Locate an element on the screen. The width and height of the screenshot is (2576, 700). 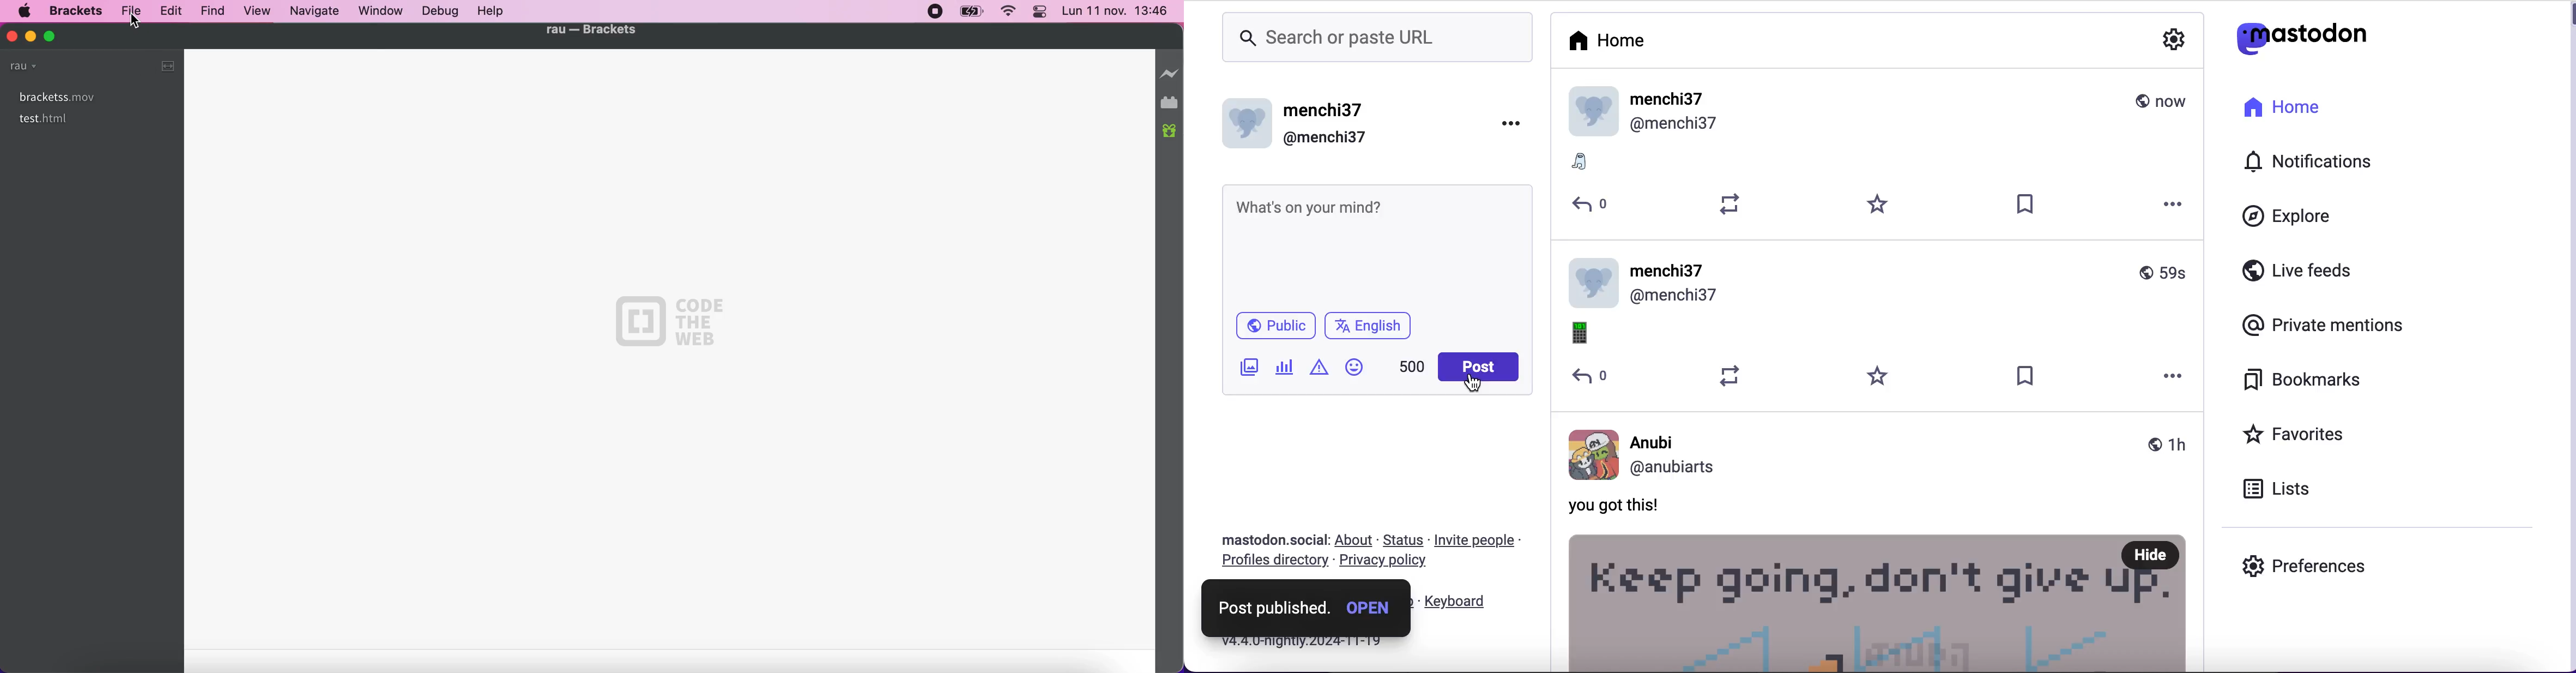
You got this! is located at coordinates (1624, 505).